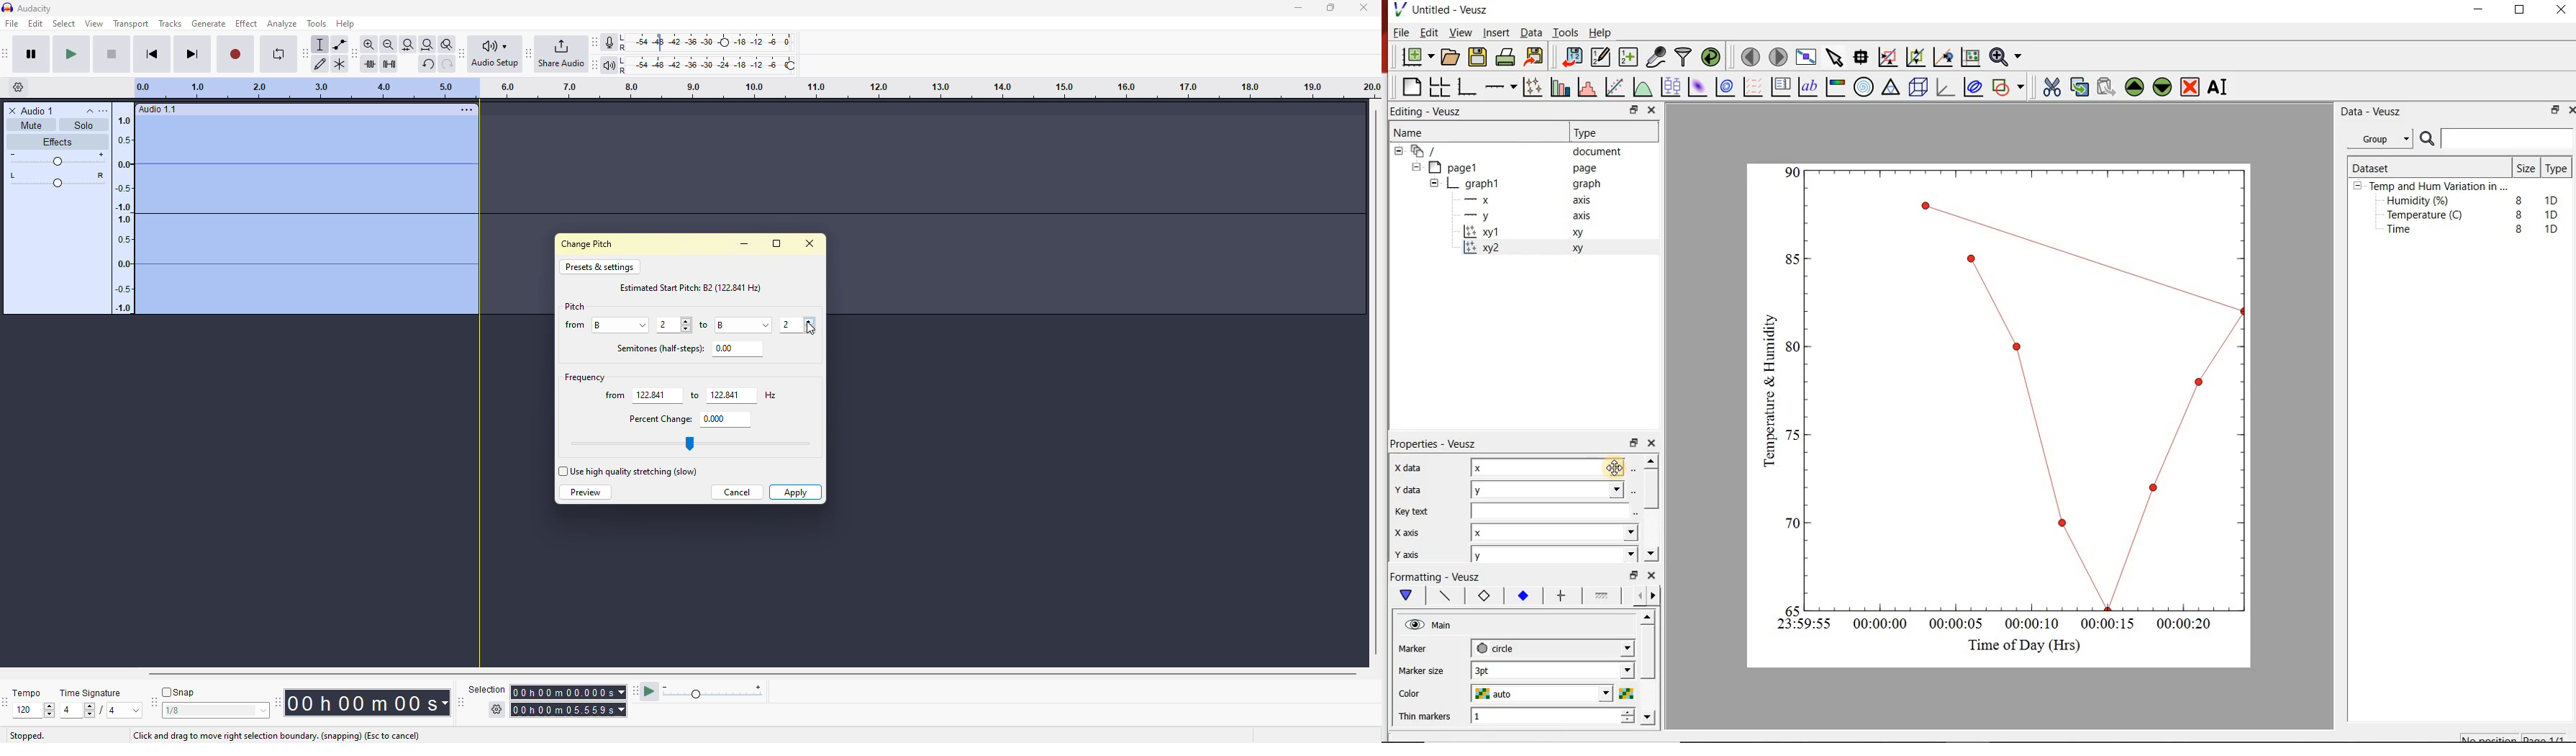  Describe the element at coordinates (1594, 490) in the screenshot. I see `y data dropdown` at that location.